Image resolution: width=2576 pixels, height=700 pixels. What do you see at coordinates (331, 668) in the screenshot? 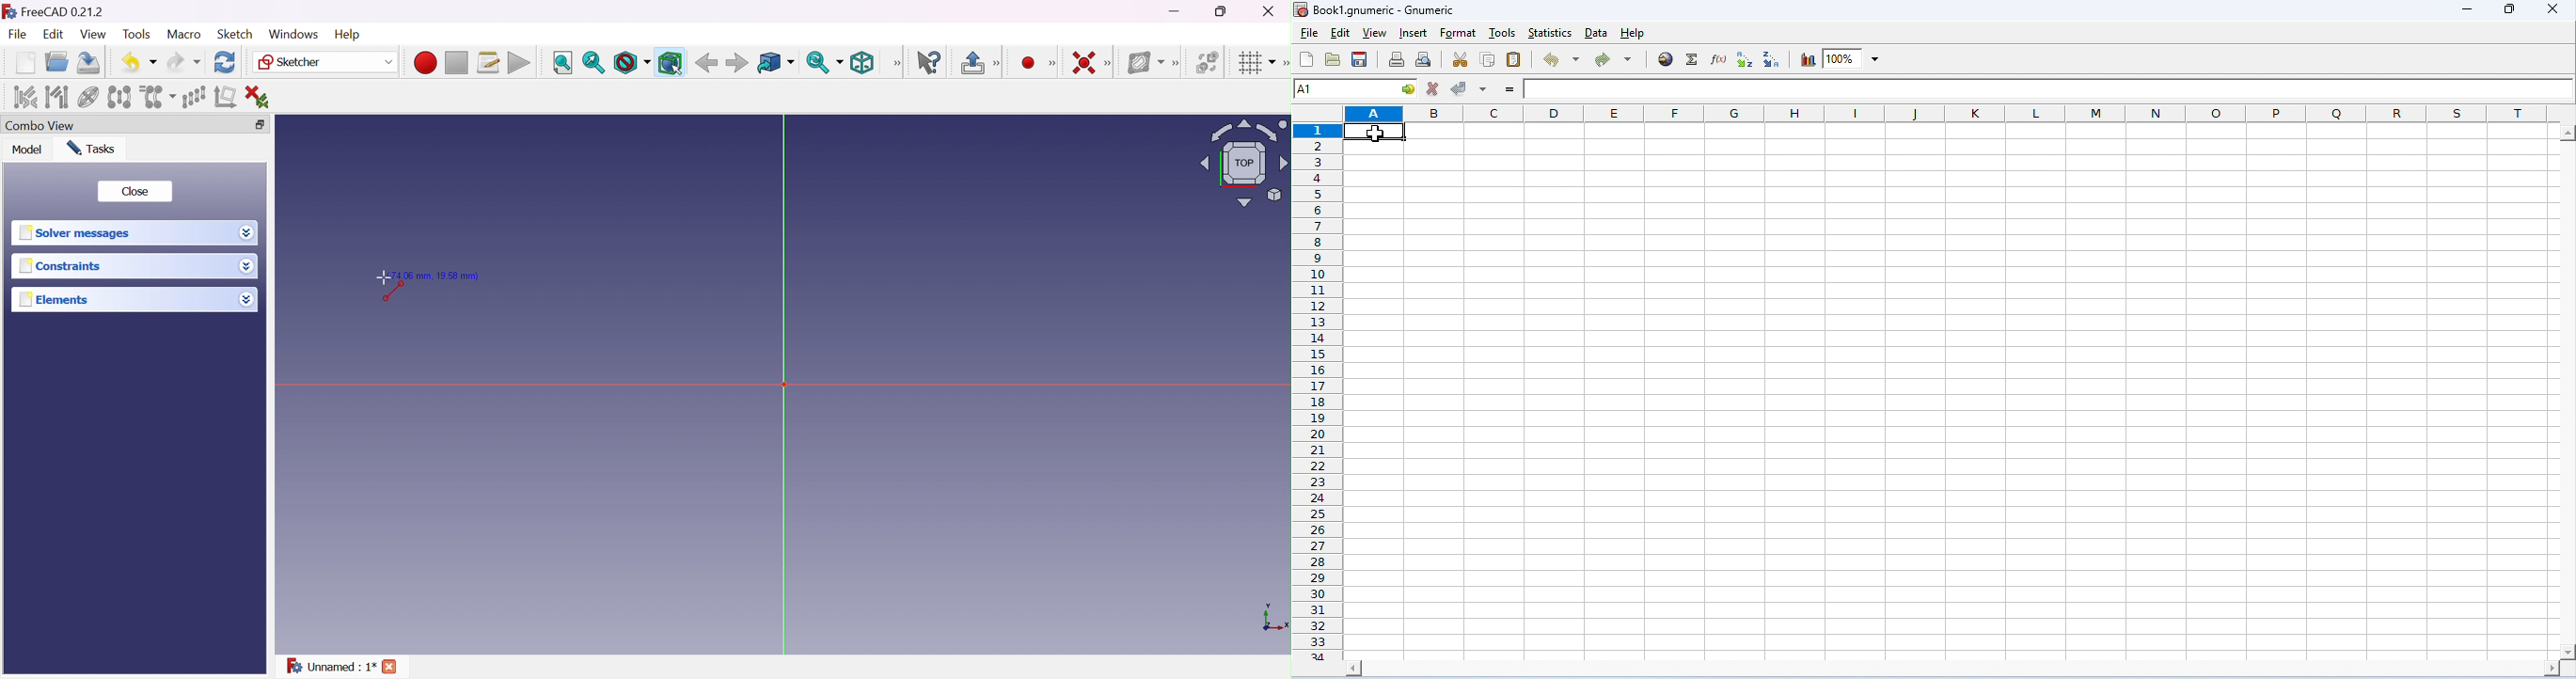
I see `Unnamed : 1*` at bounding box center [331, 668].